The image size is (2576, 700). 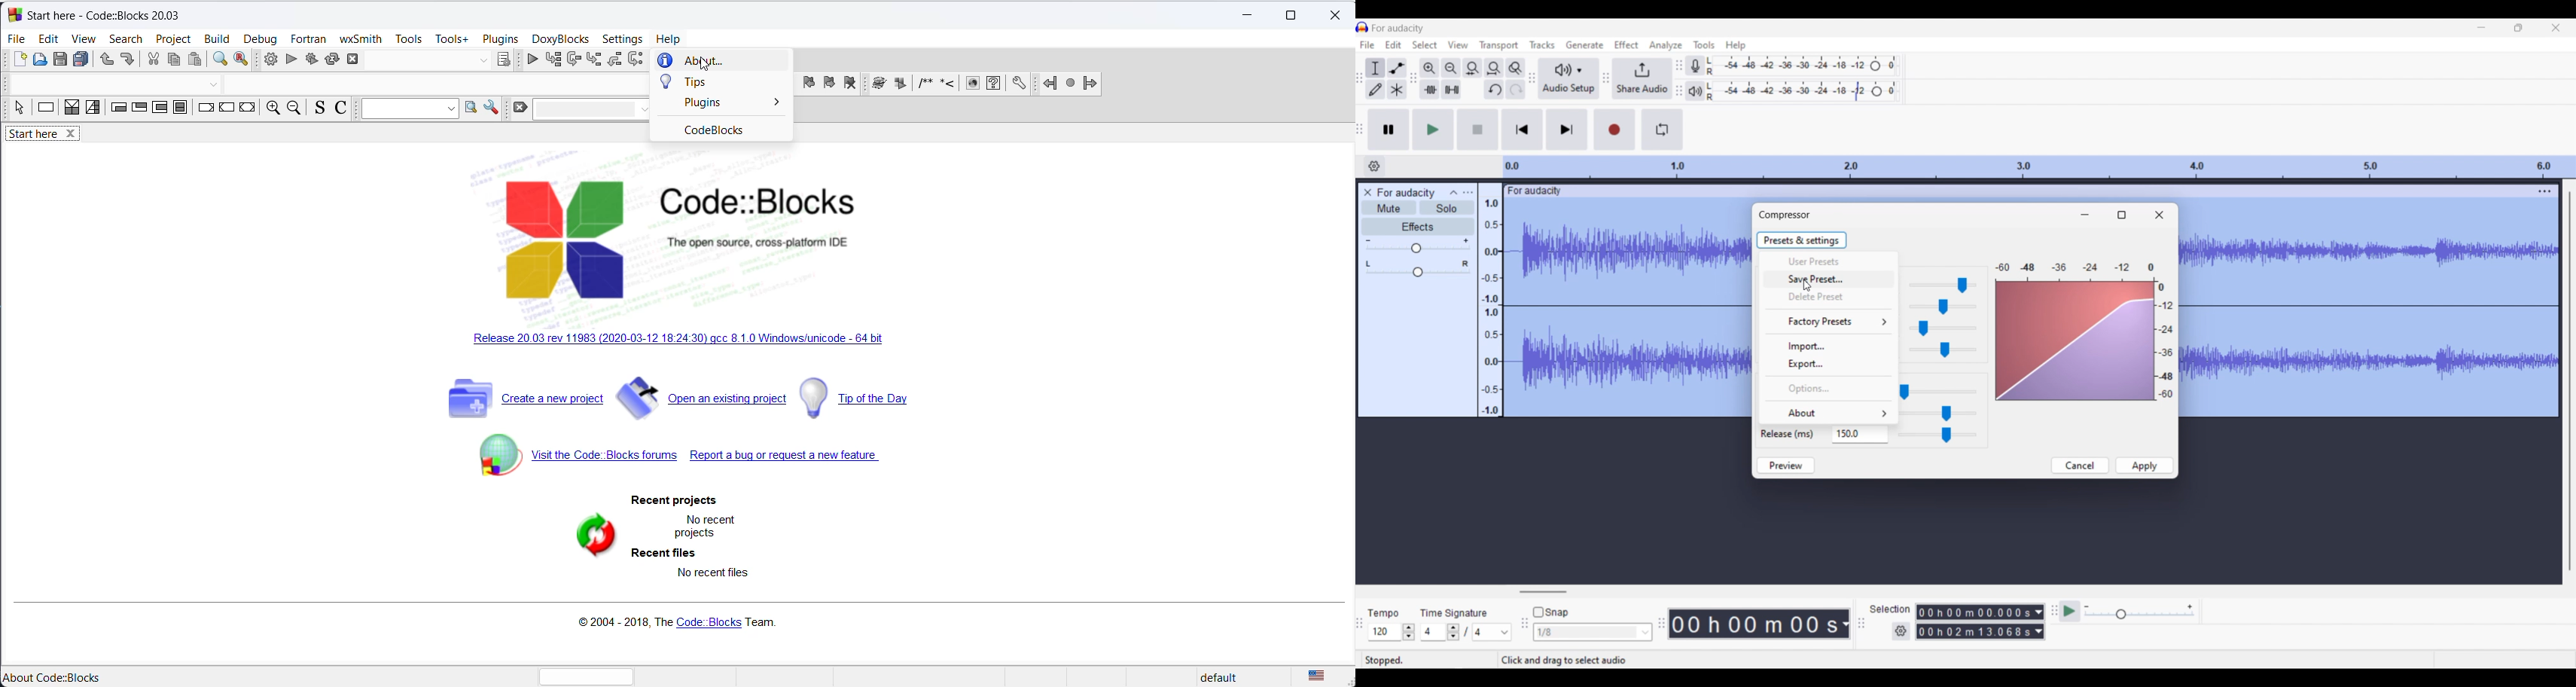 What do you see at coordinates (1753, 623) in the screenshot?
I see `00 h 00 m 00 s` at bounding box center [1753, 623].